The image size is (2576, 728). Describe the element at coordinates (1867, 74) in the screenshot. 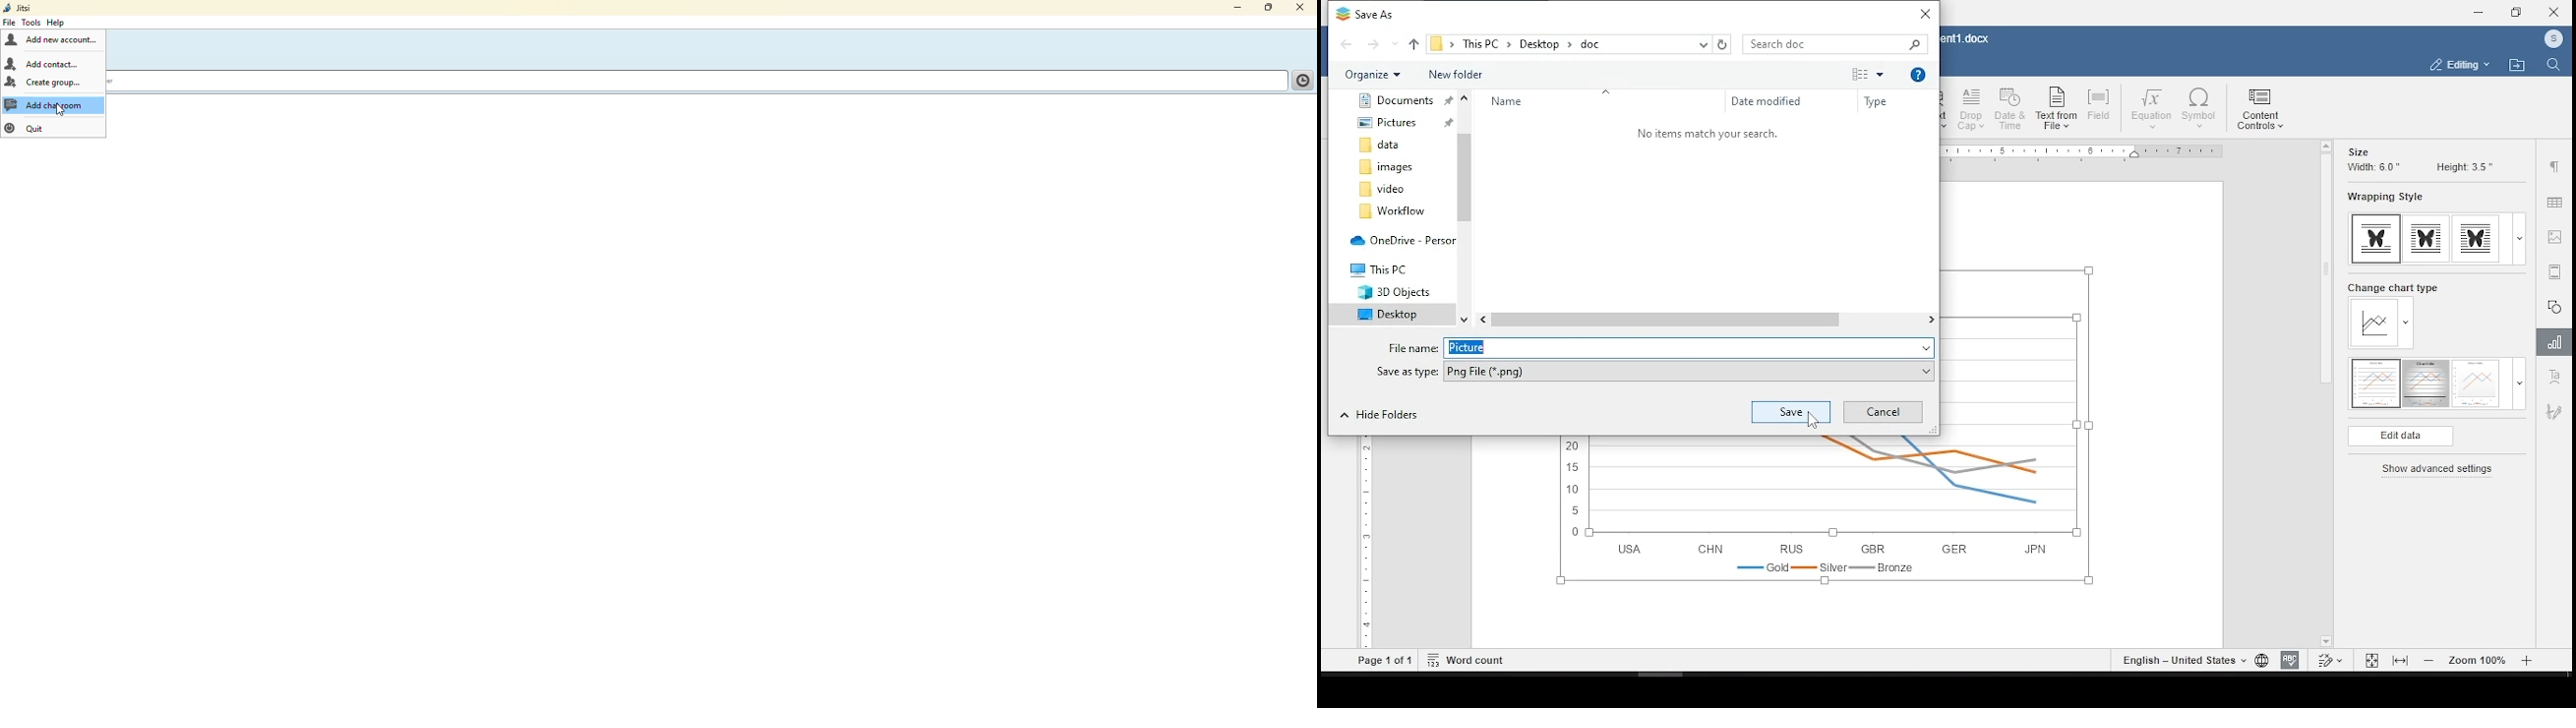

I see `select view` at that location.